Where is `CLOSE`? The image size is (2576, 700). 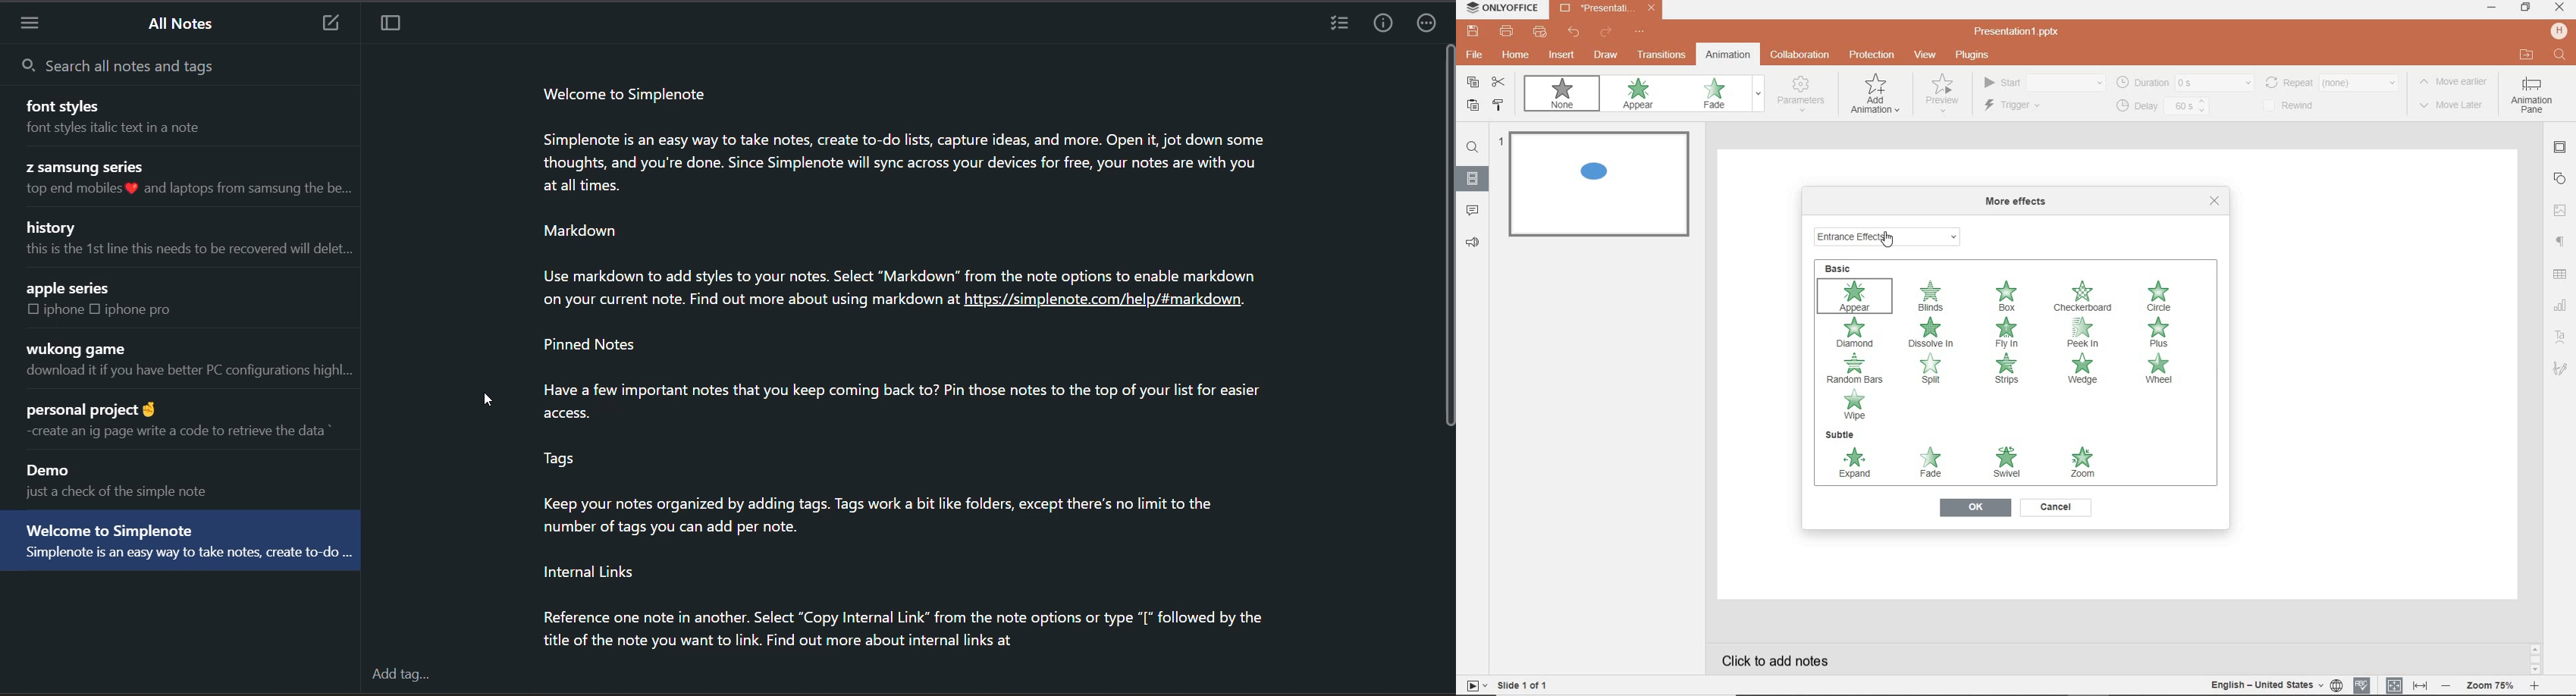 CLOSE is located at coordinates (2559, 7).